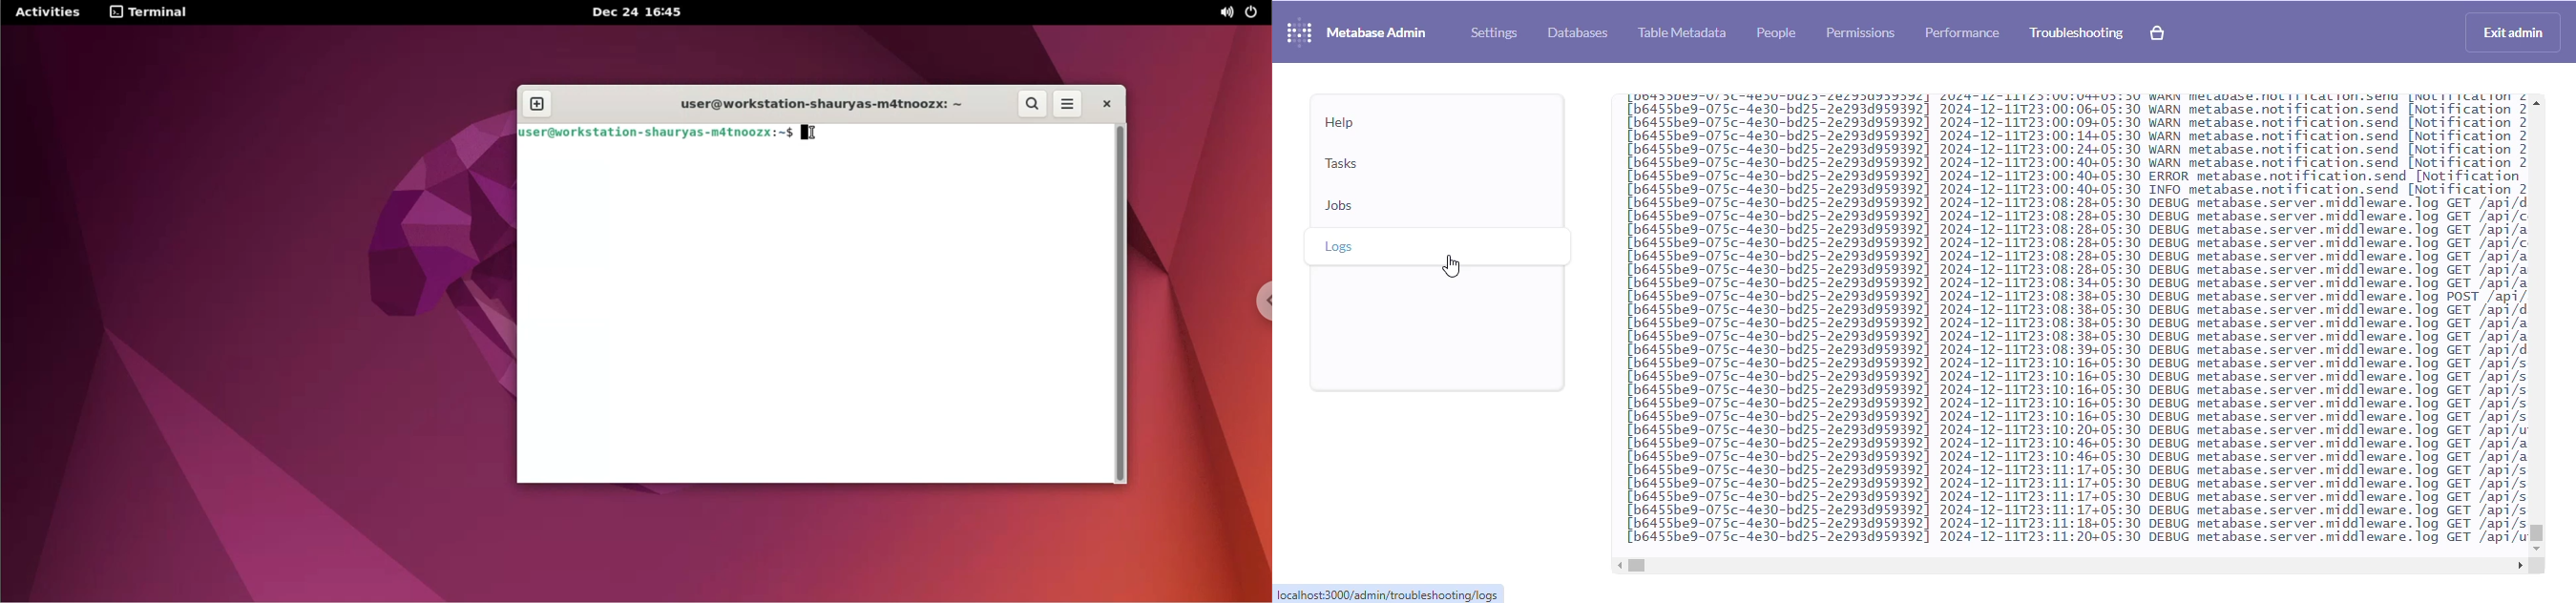 Image resolution: width=2576 pixels, height=616 pixels. Describe the element at coordinates (1389, 593) in the screenshot. I see `link` at that location.